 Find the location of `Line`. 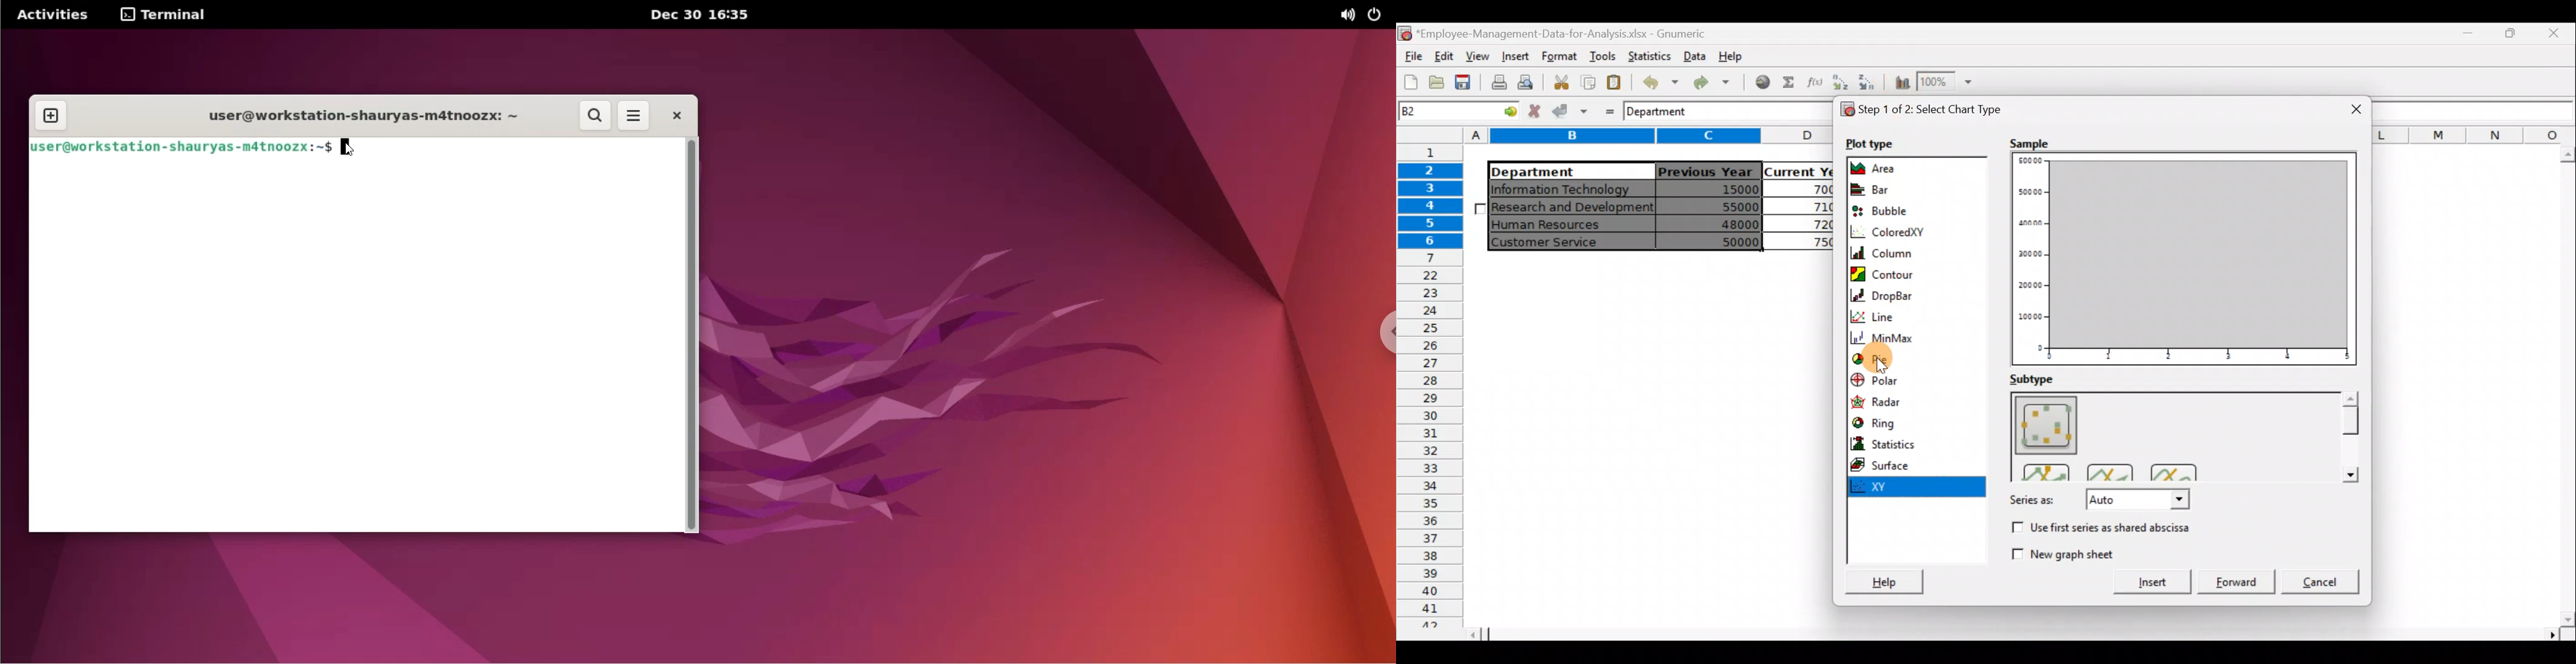

Line is located at coordinates (1908, 315).